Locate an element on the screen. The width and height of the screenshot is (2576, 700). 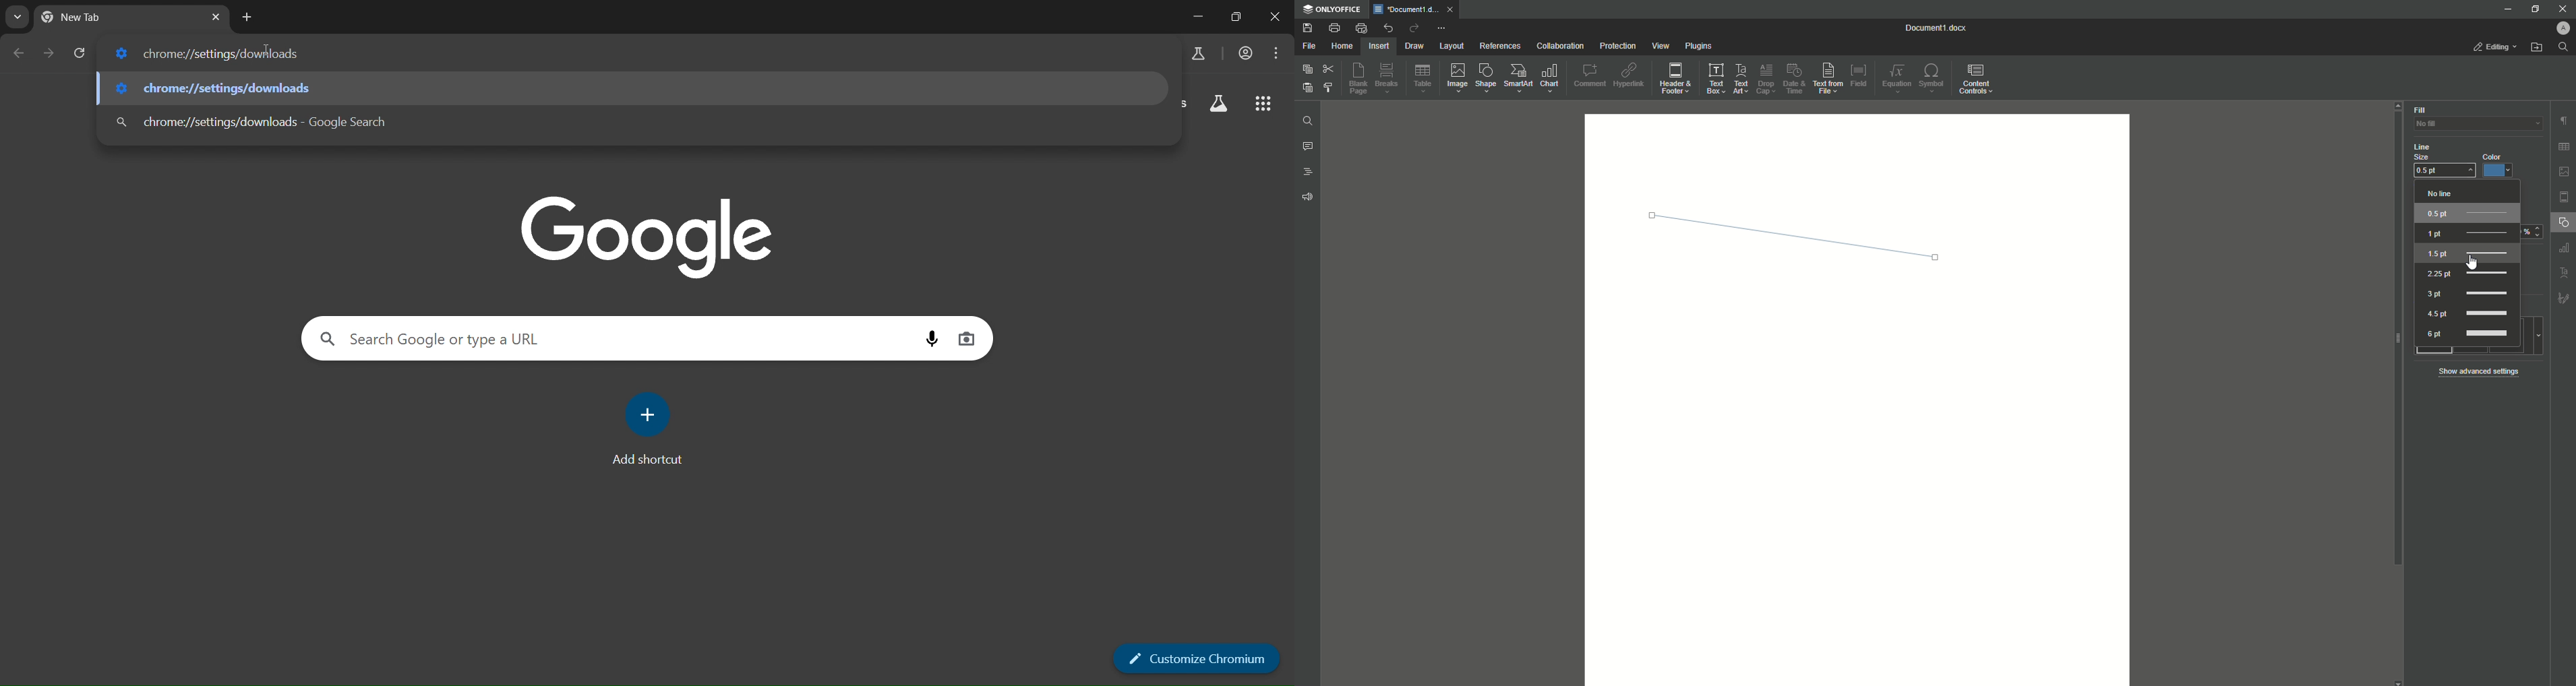
Undo is located at coordinates (1387, 27).